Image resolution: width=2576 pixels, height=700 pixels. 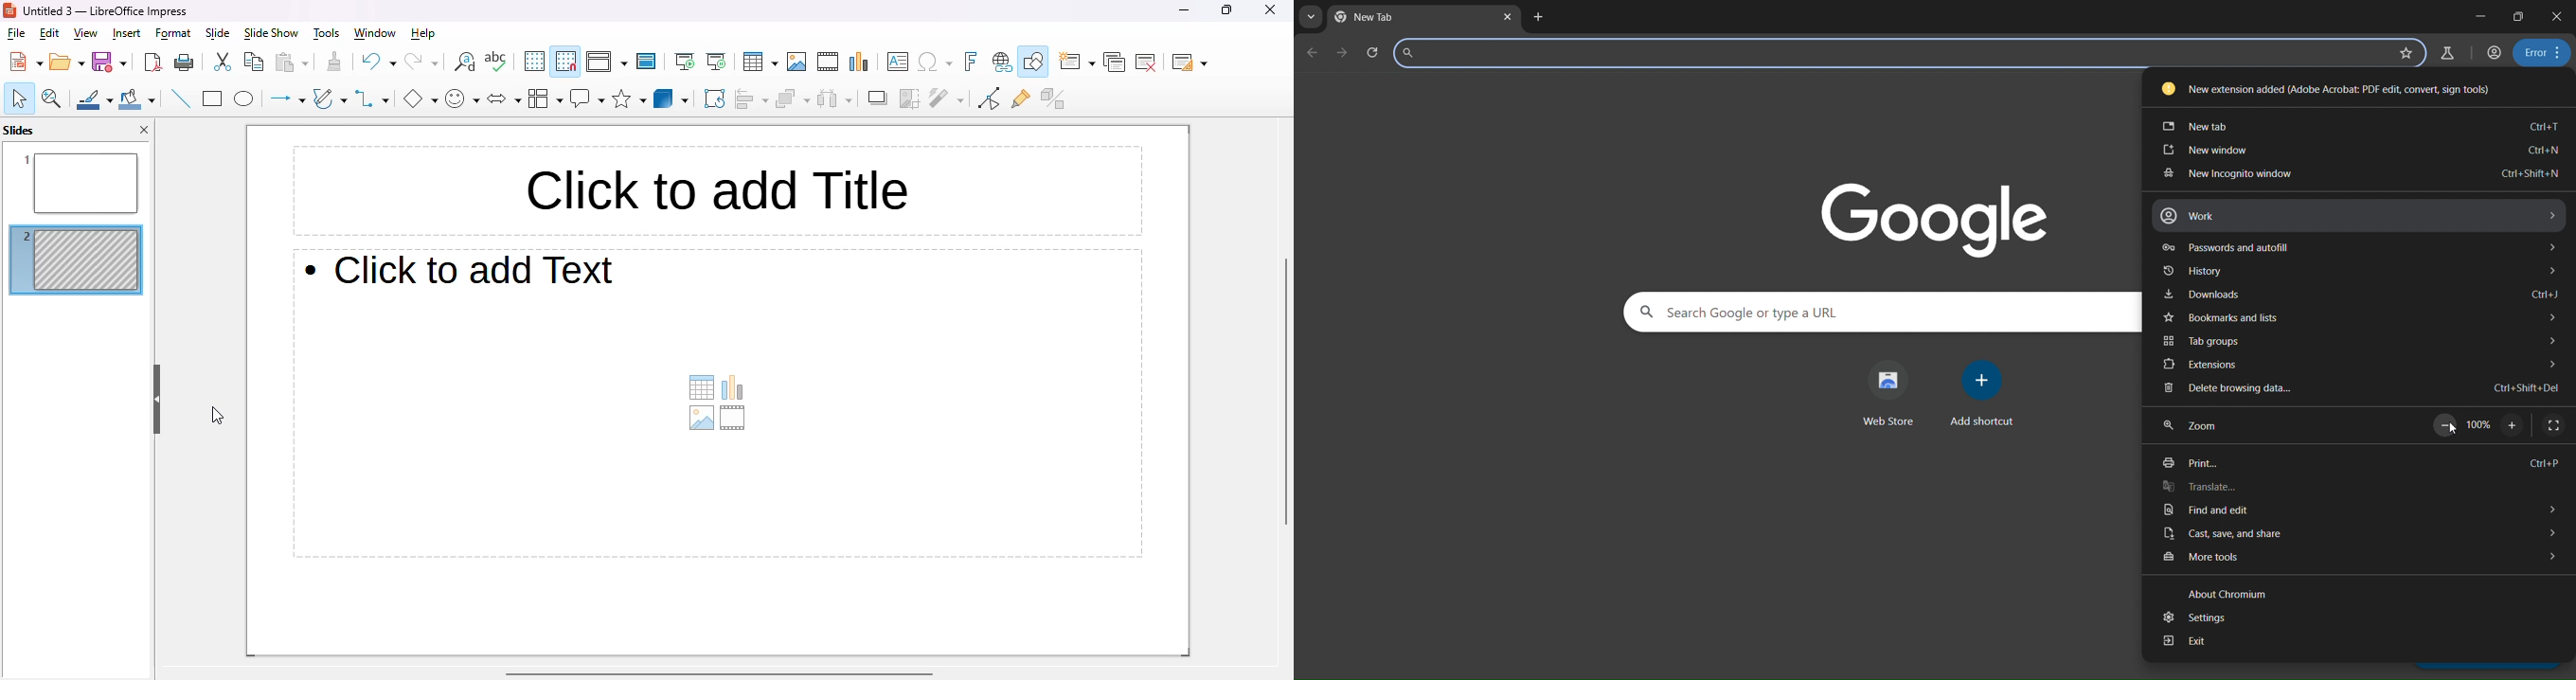 I want to click on image, so click(x=1942, y=220).